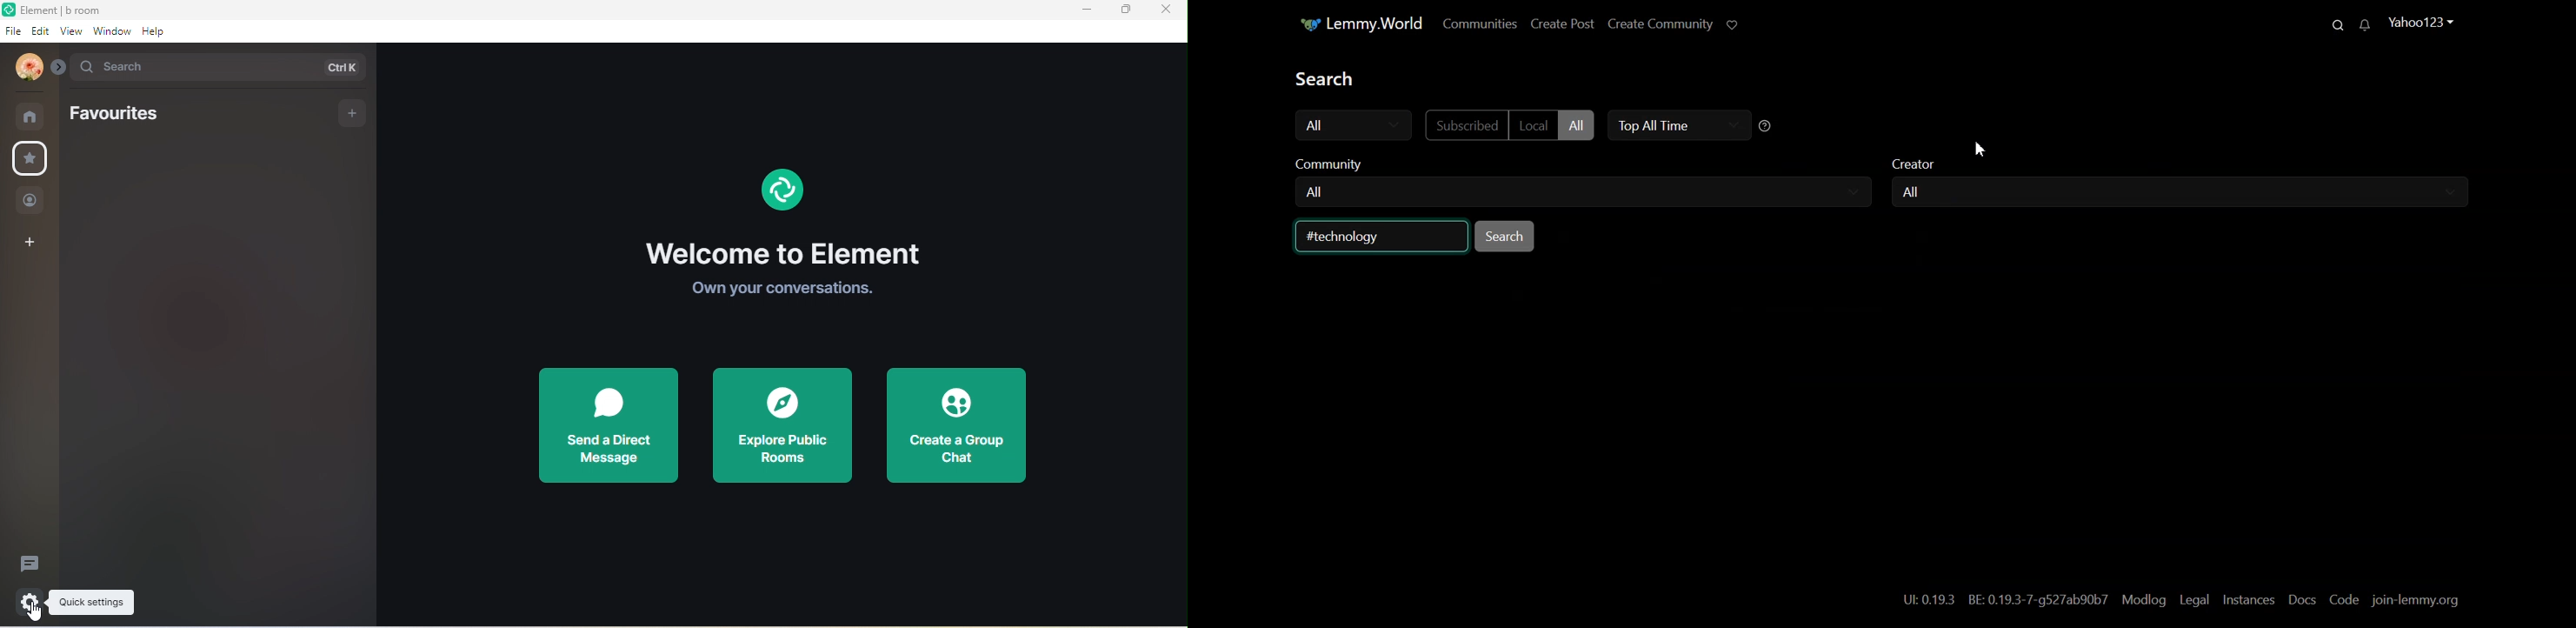 Image resolution: width=2576 pixels, height=644 pixels. Describe the element at coordinates (1916, 192) in the screenshot. I see `All` at that location.